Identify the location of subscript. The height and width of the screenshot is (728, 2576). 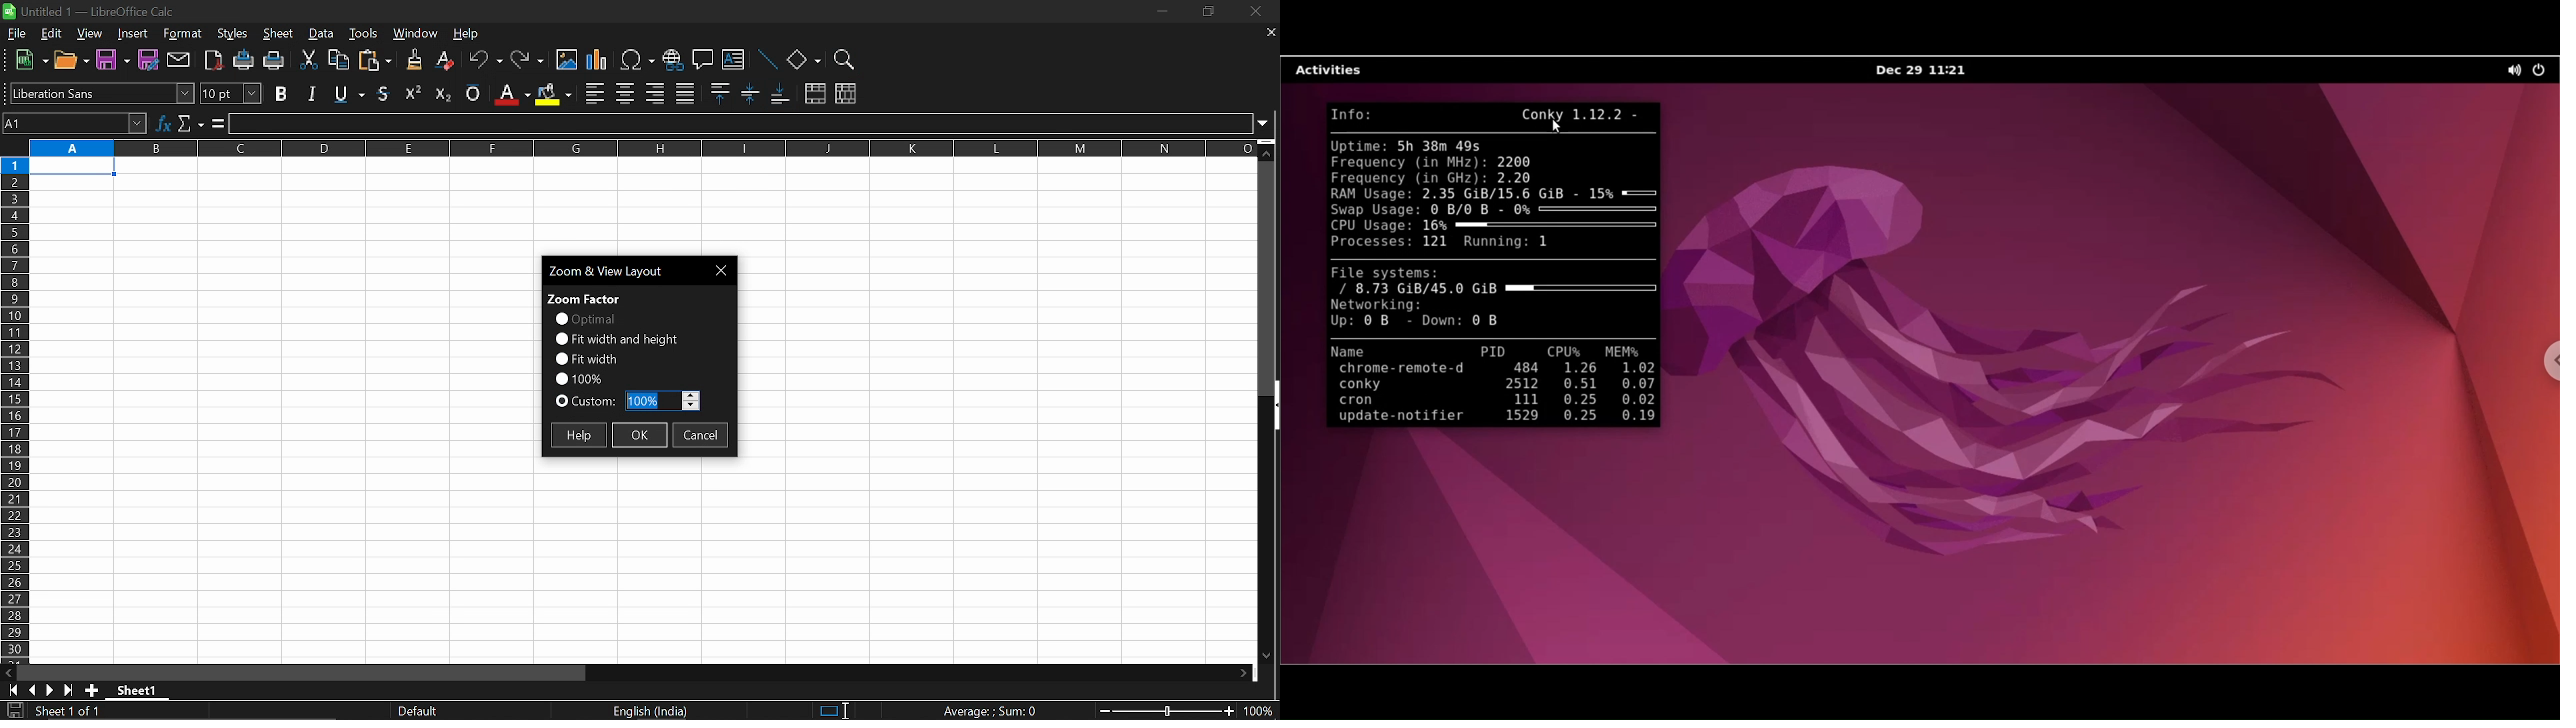
(441, 92).